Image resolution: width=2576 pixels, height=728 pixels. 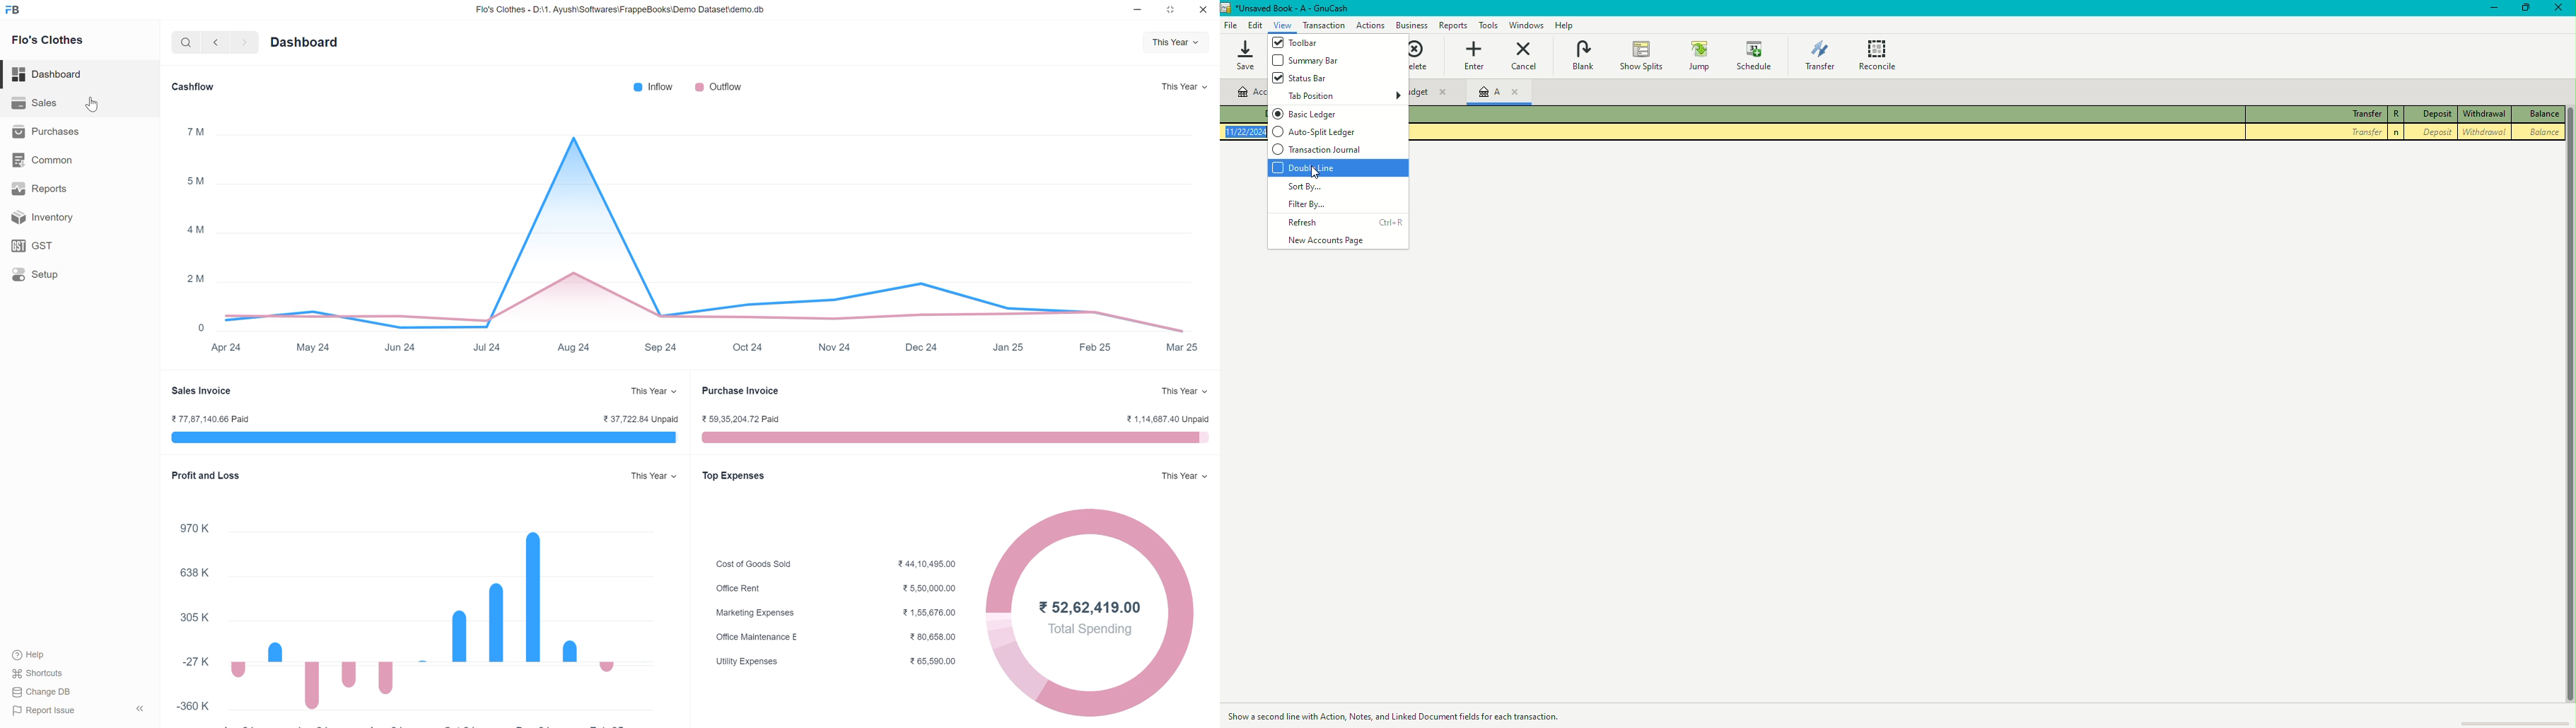 I want to click on Flo's Clothes - D:\1. Ayush\Softwares\FrappeBooks\Demo Dataset\demo.db, so click(x=630, y=11).